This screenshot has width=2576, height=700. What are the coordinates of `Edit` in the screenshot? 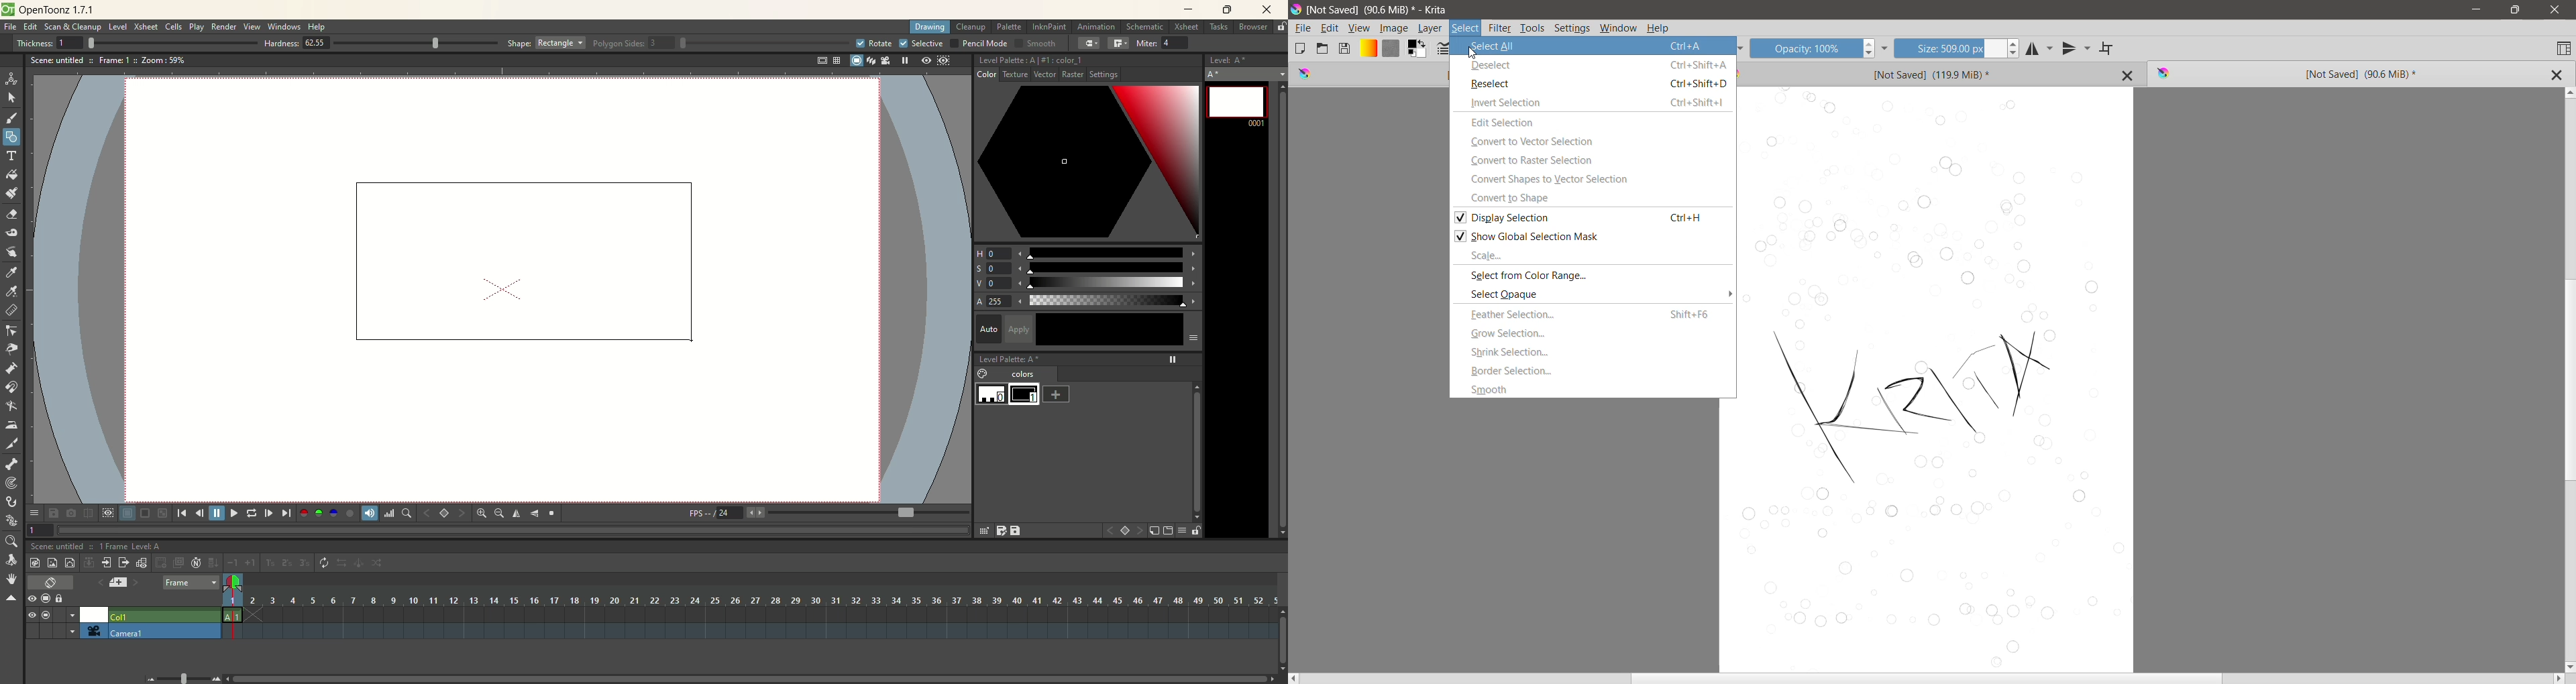 It's located at (1330, 29).